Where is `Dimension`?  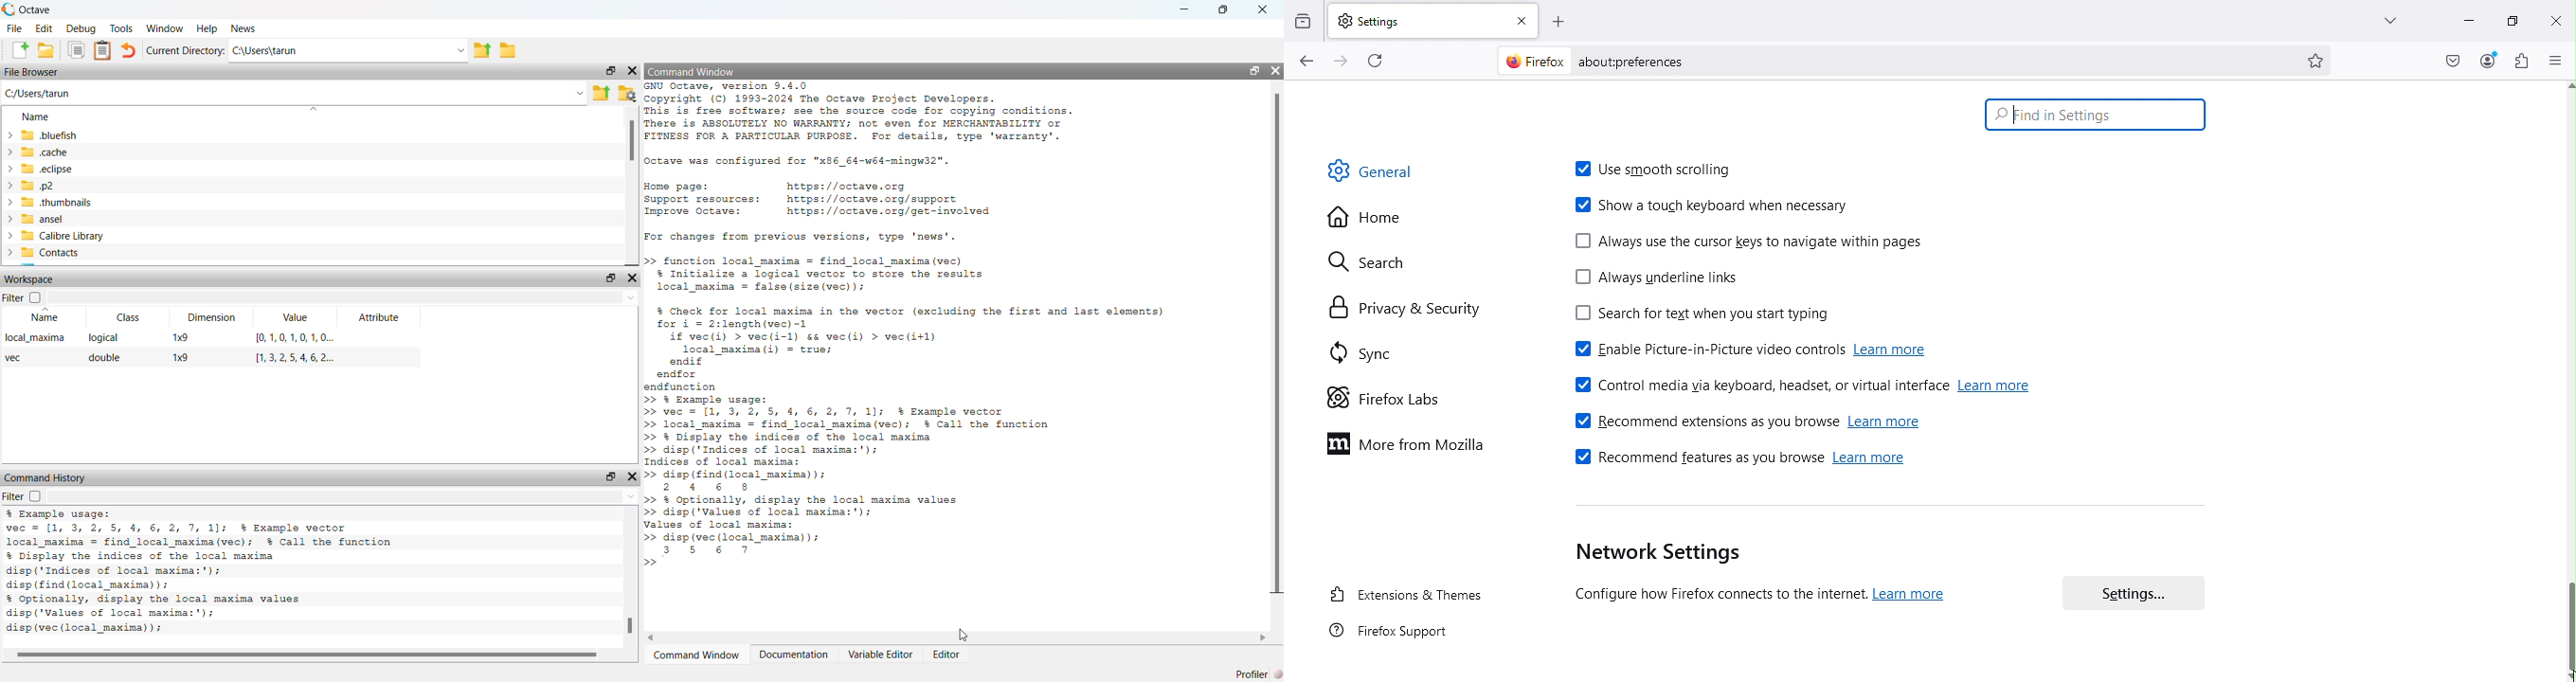
Dimension is located at coordinates (213, 316).